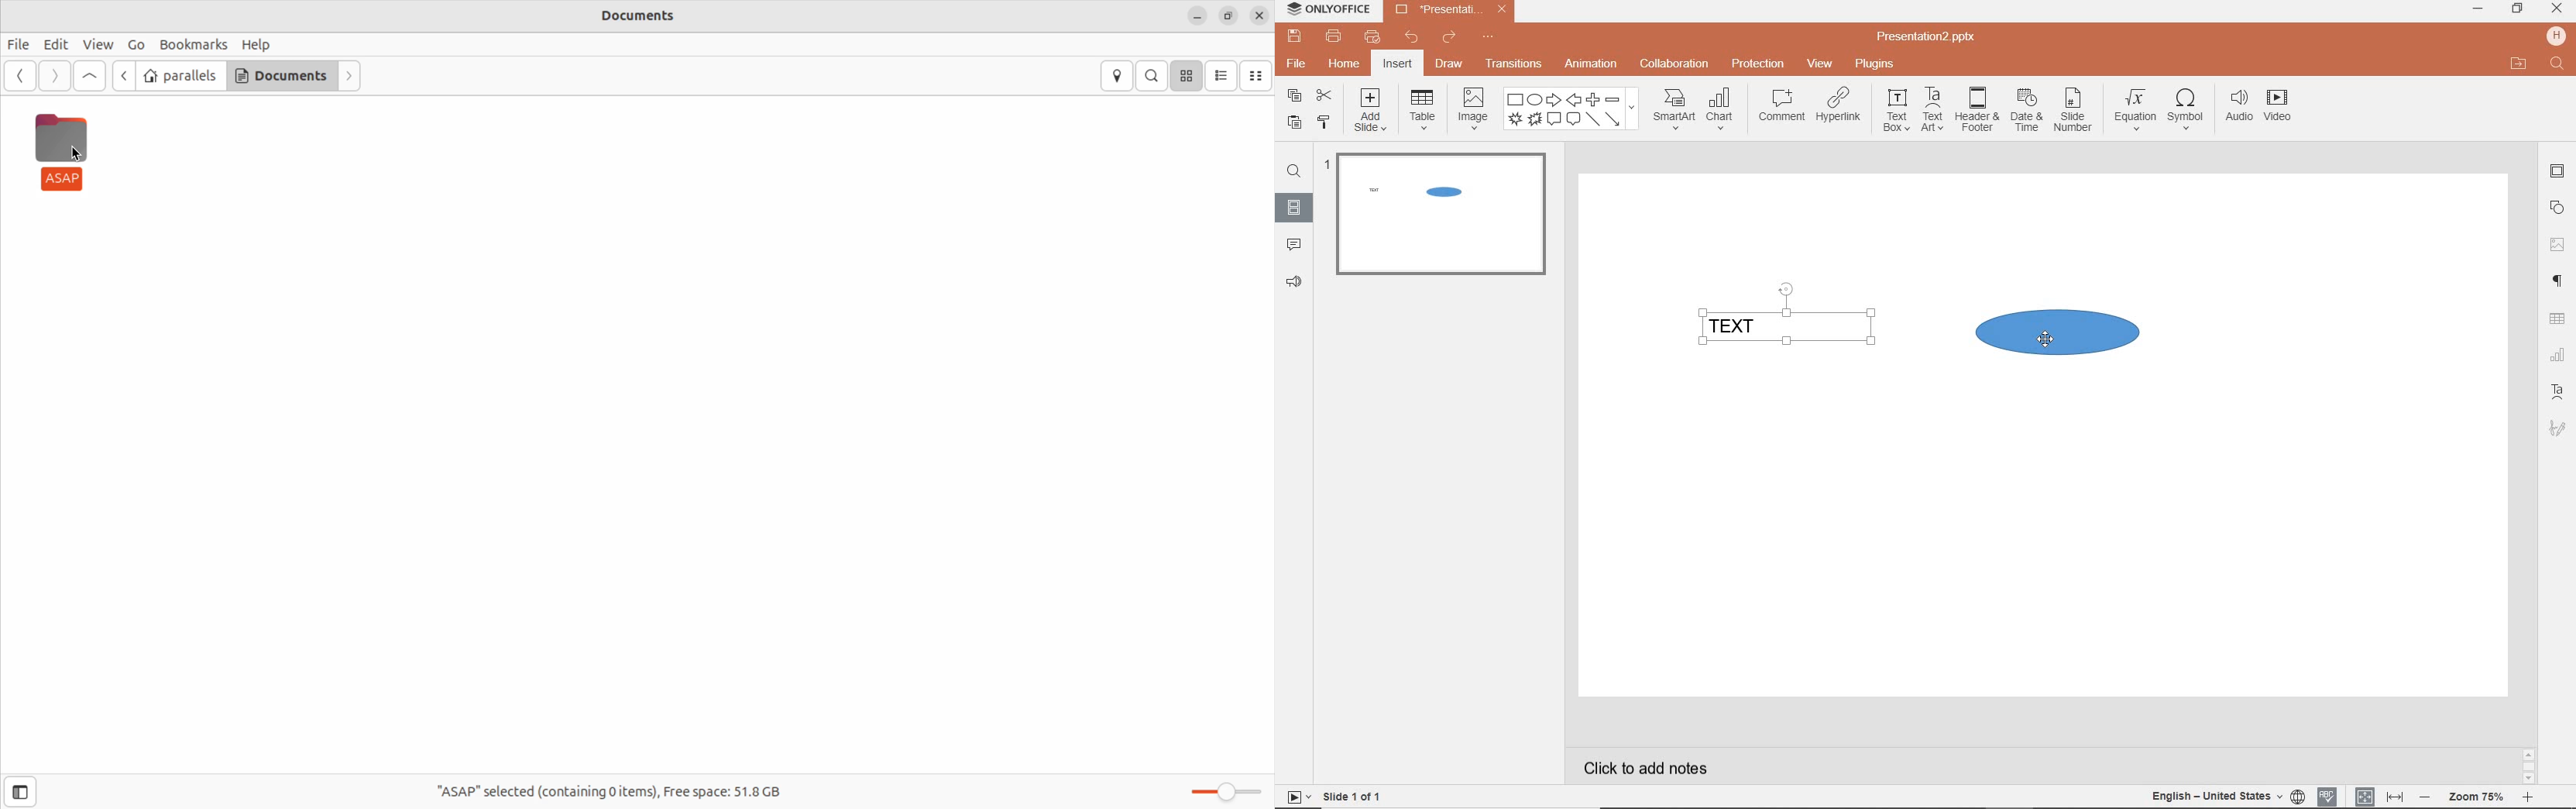 Image resolution: width=2576 pixels, height=812 pixels. I want to click on SHAPE, so click(2056, 332).